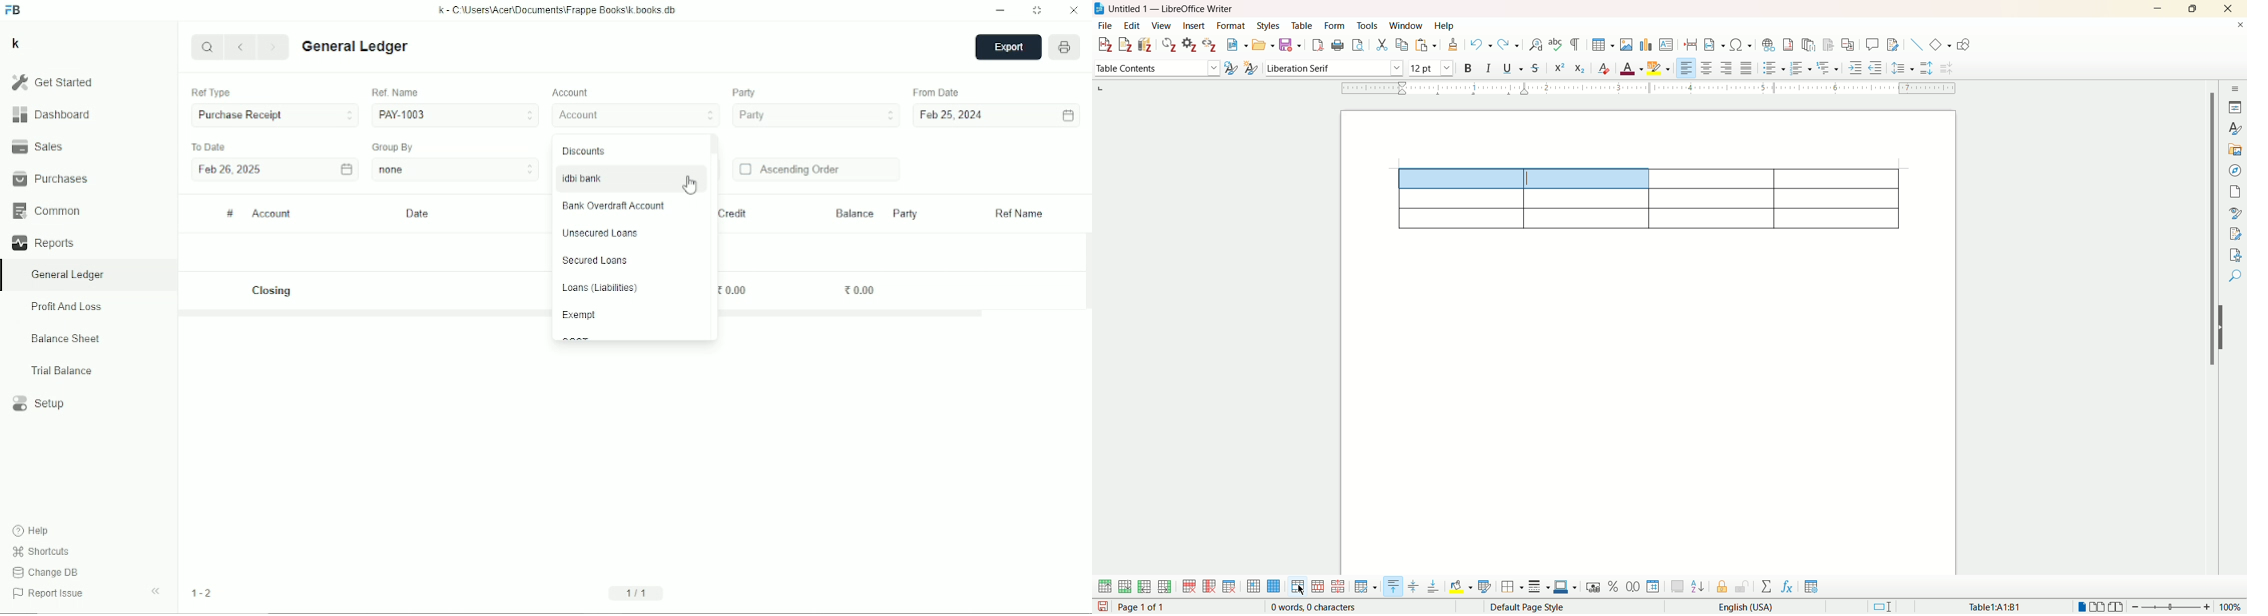 This screenshot has width=2268, height=616. I want to click on General ledger, so click(356, 47).